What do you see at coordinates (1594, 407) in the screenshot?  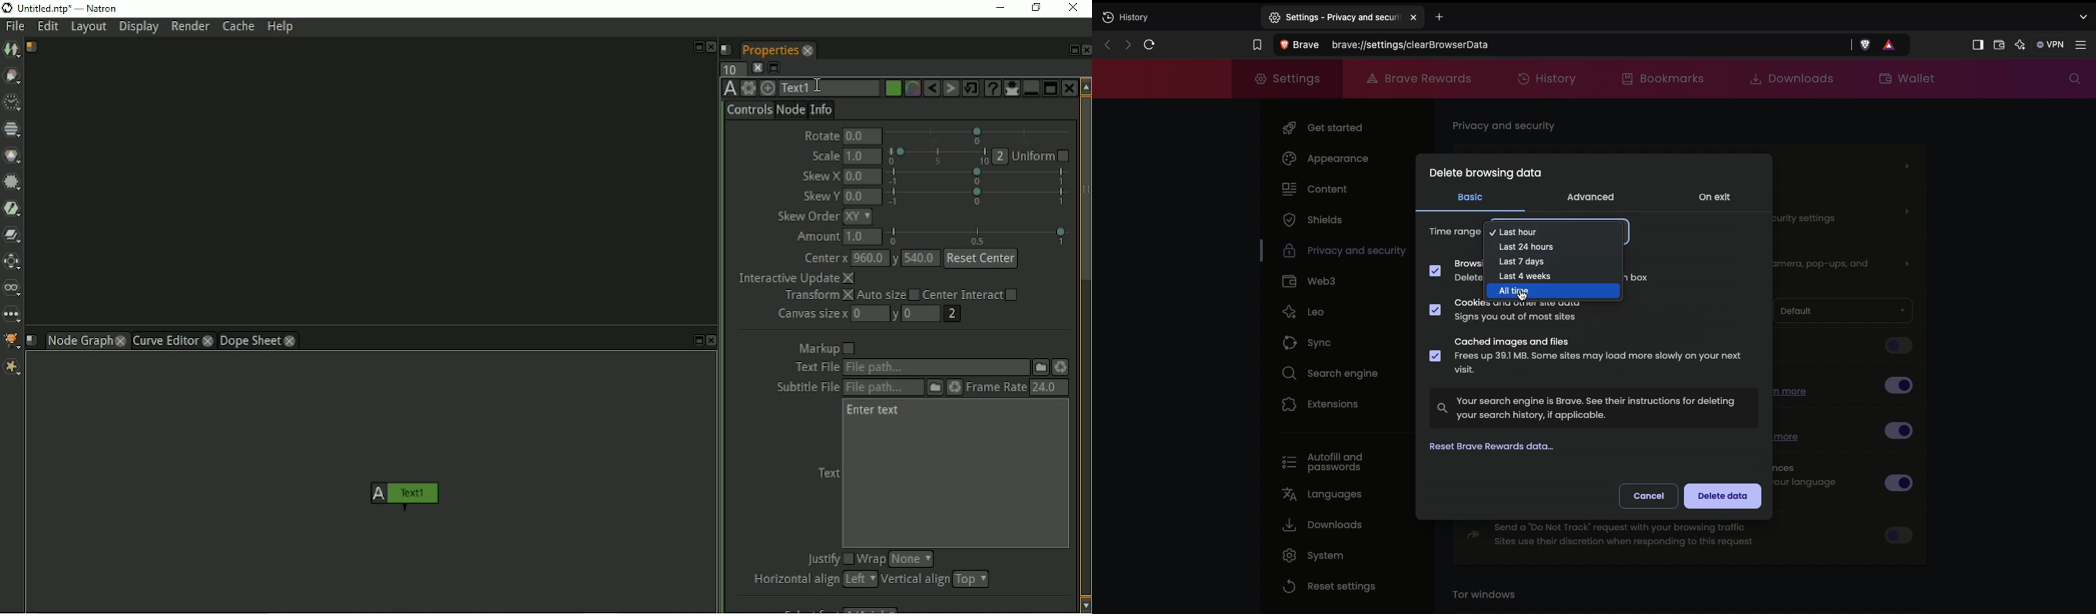 I see `Your search engine is Brave. See their instructions for deletingyour search history, if applicable.` at bounding box center [1594, 407].